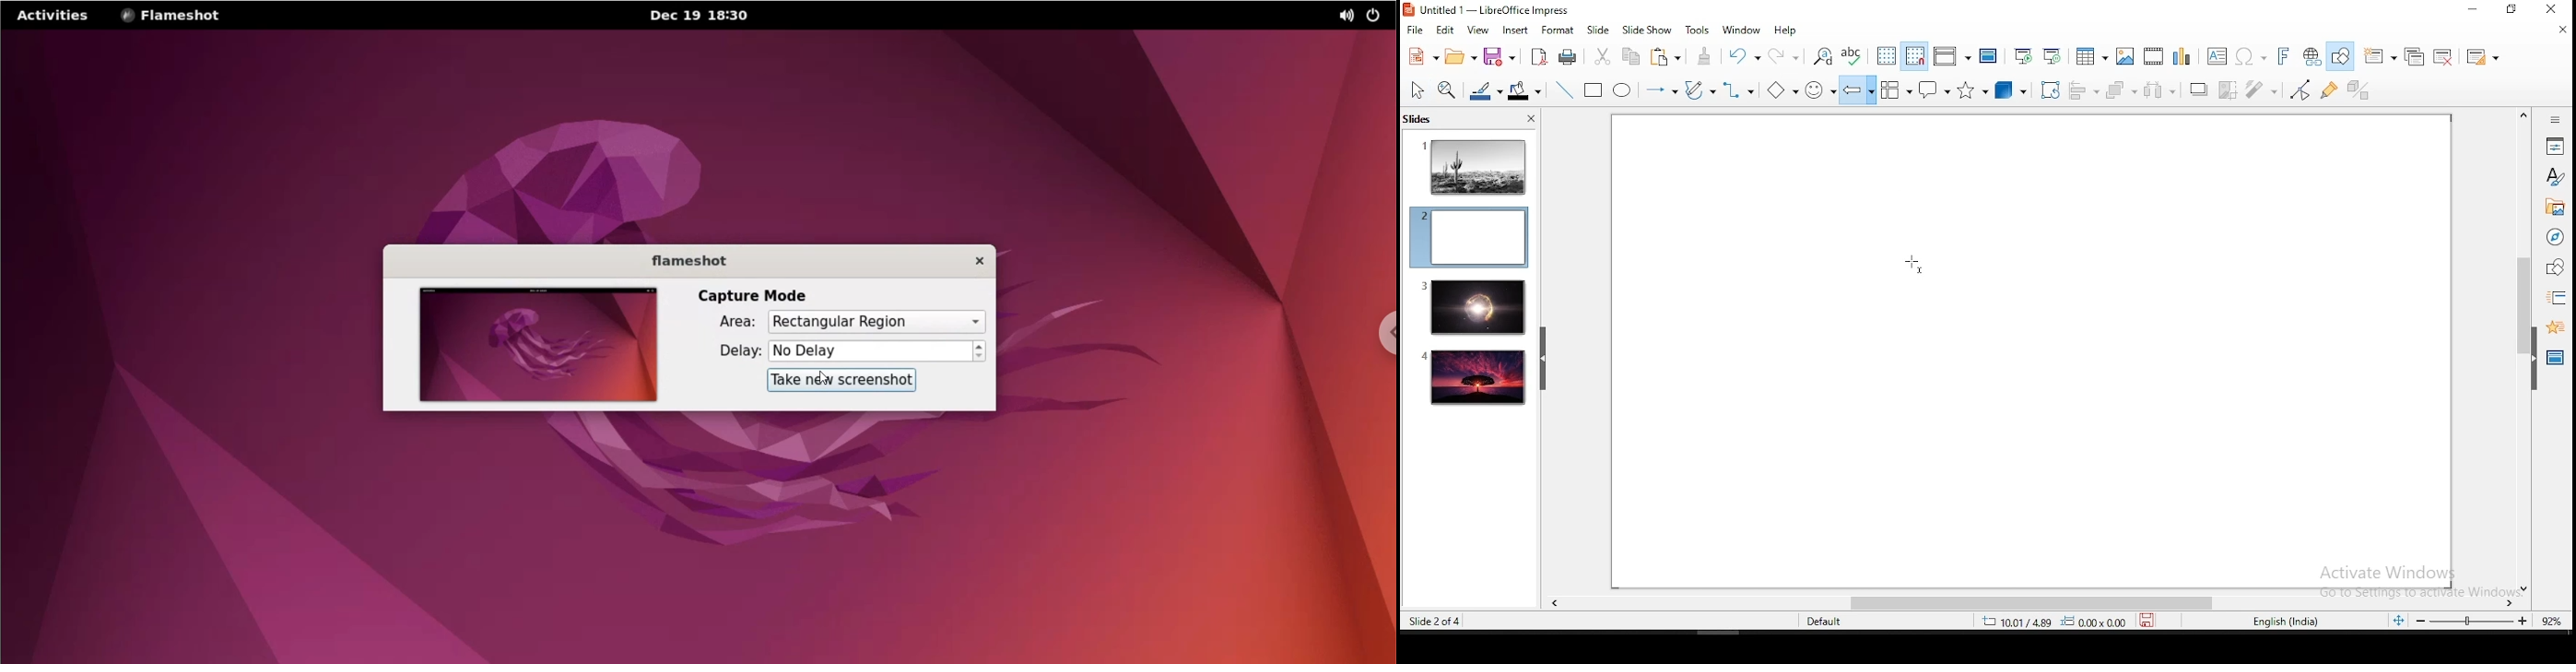 This screenshot has height=672, width=2576. I want to click on scroll bar, so click(2521, 350).